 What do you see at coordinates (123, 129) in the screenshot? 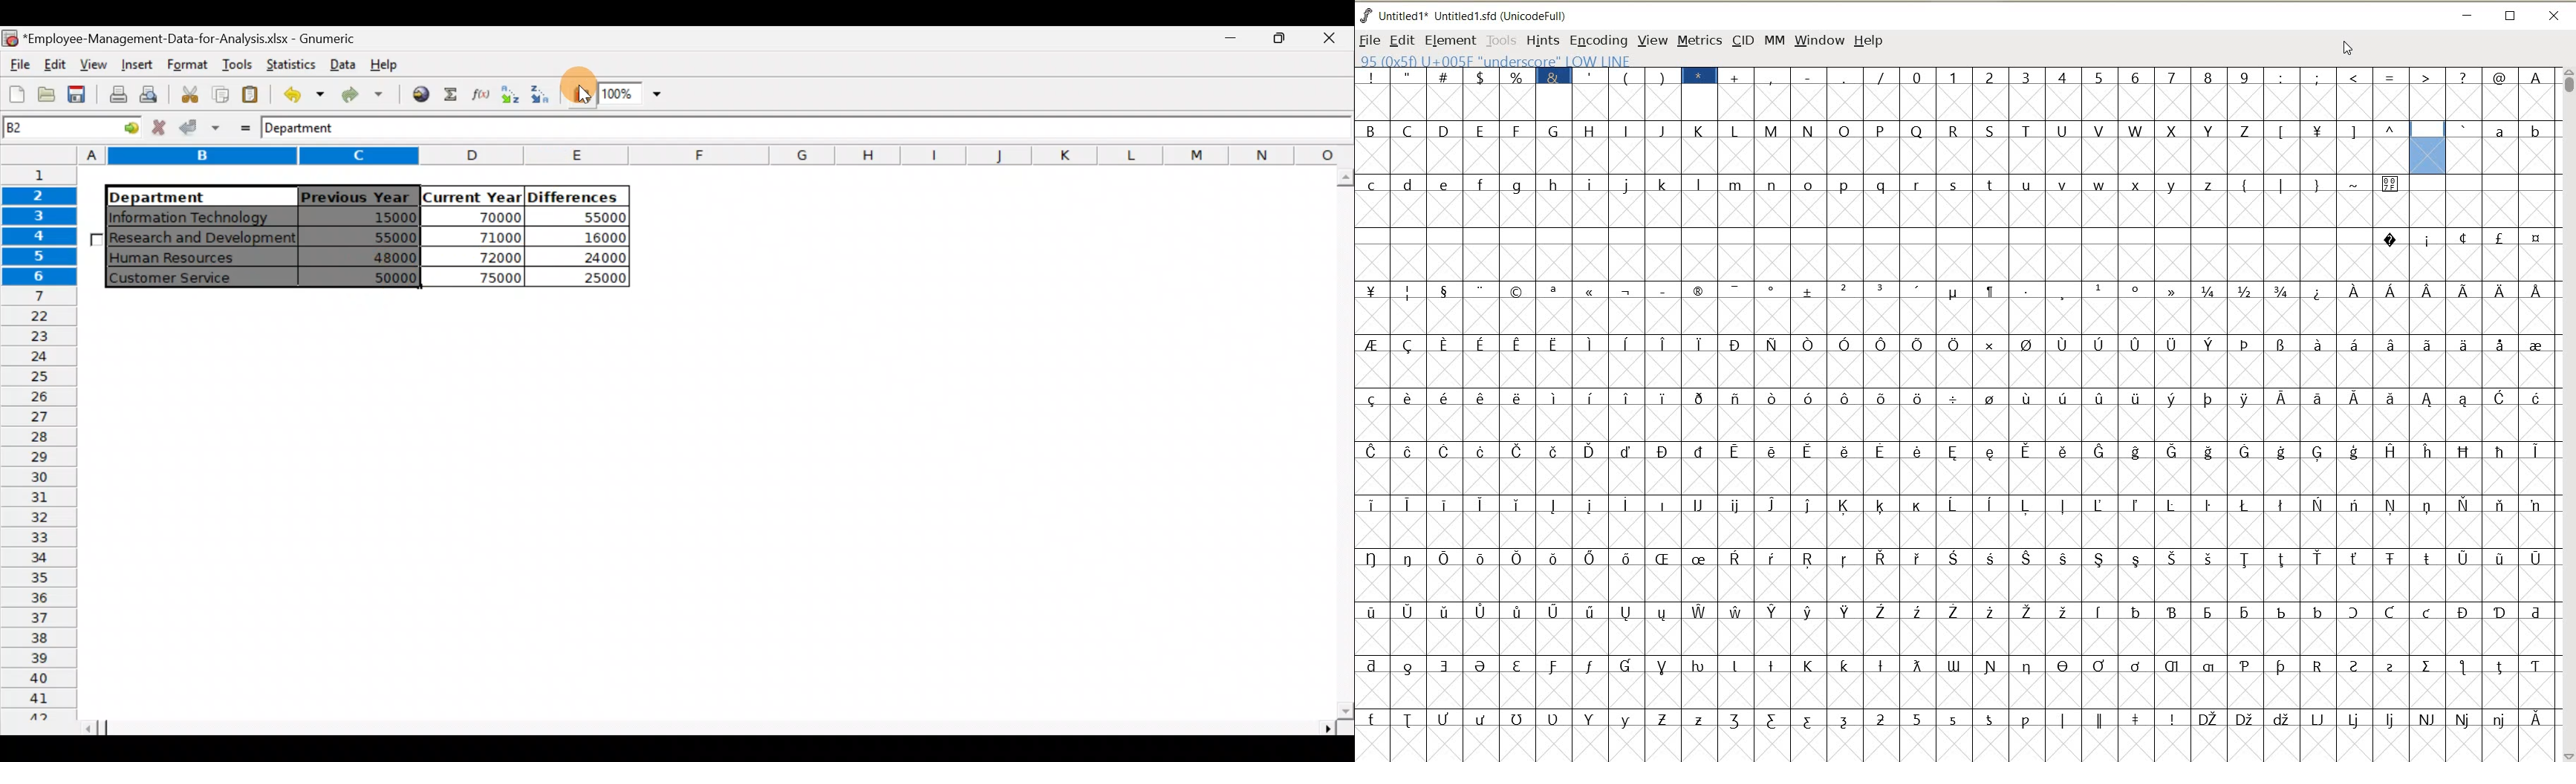
I see `go to` at bounding box center [123, 129].